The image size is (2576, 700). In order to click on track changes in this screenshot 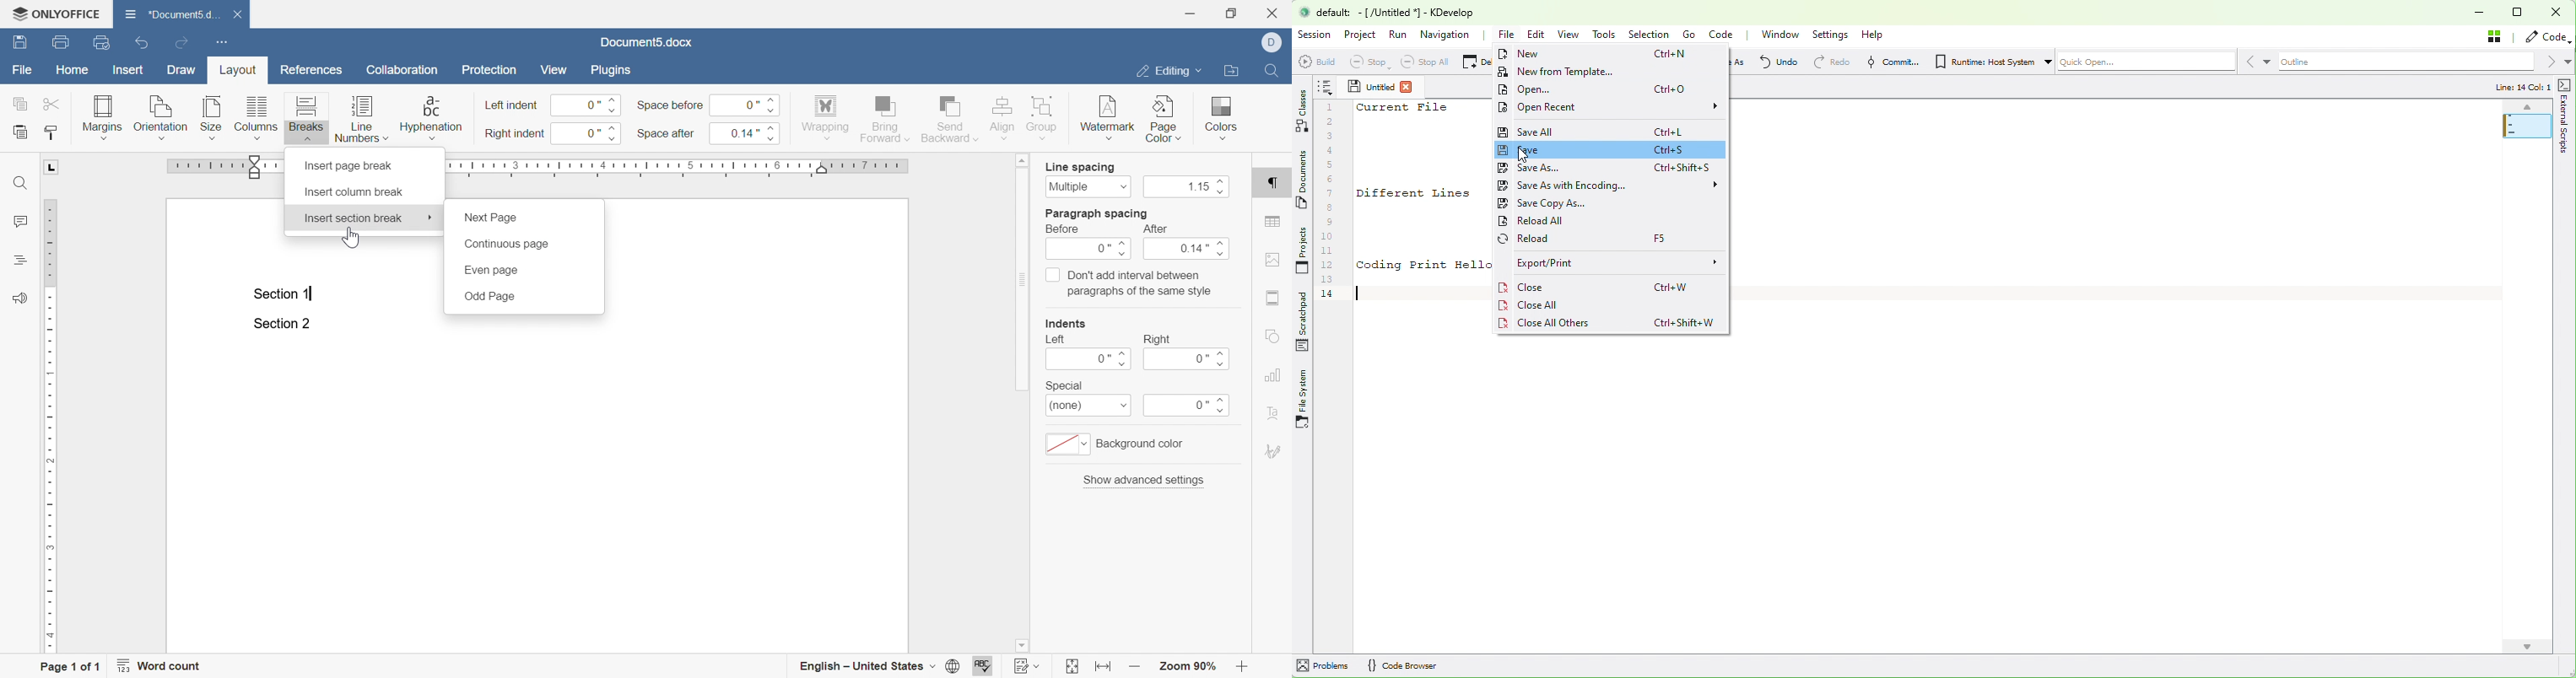, I will do `click(1028, 665)`.